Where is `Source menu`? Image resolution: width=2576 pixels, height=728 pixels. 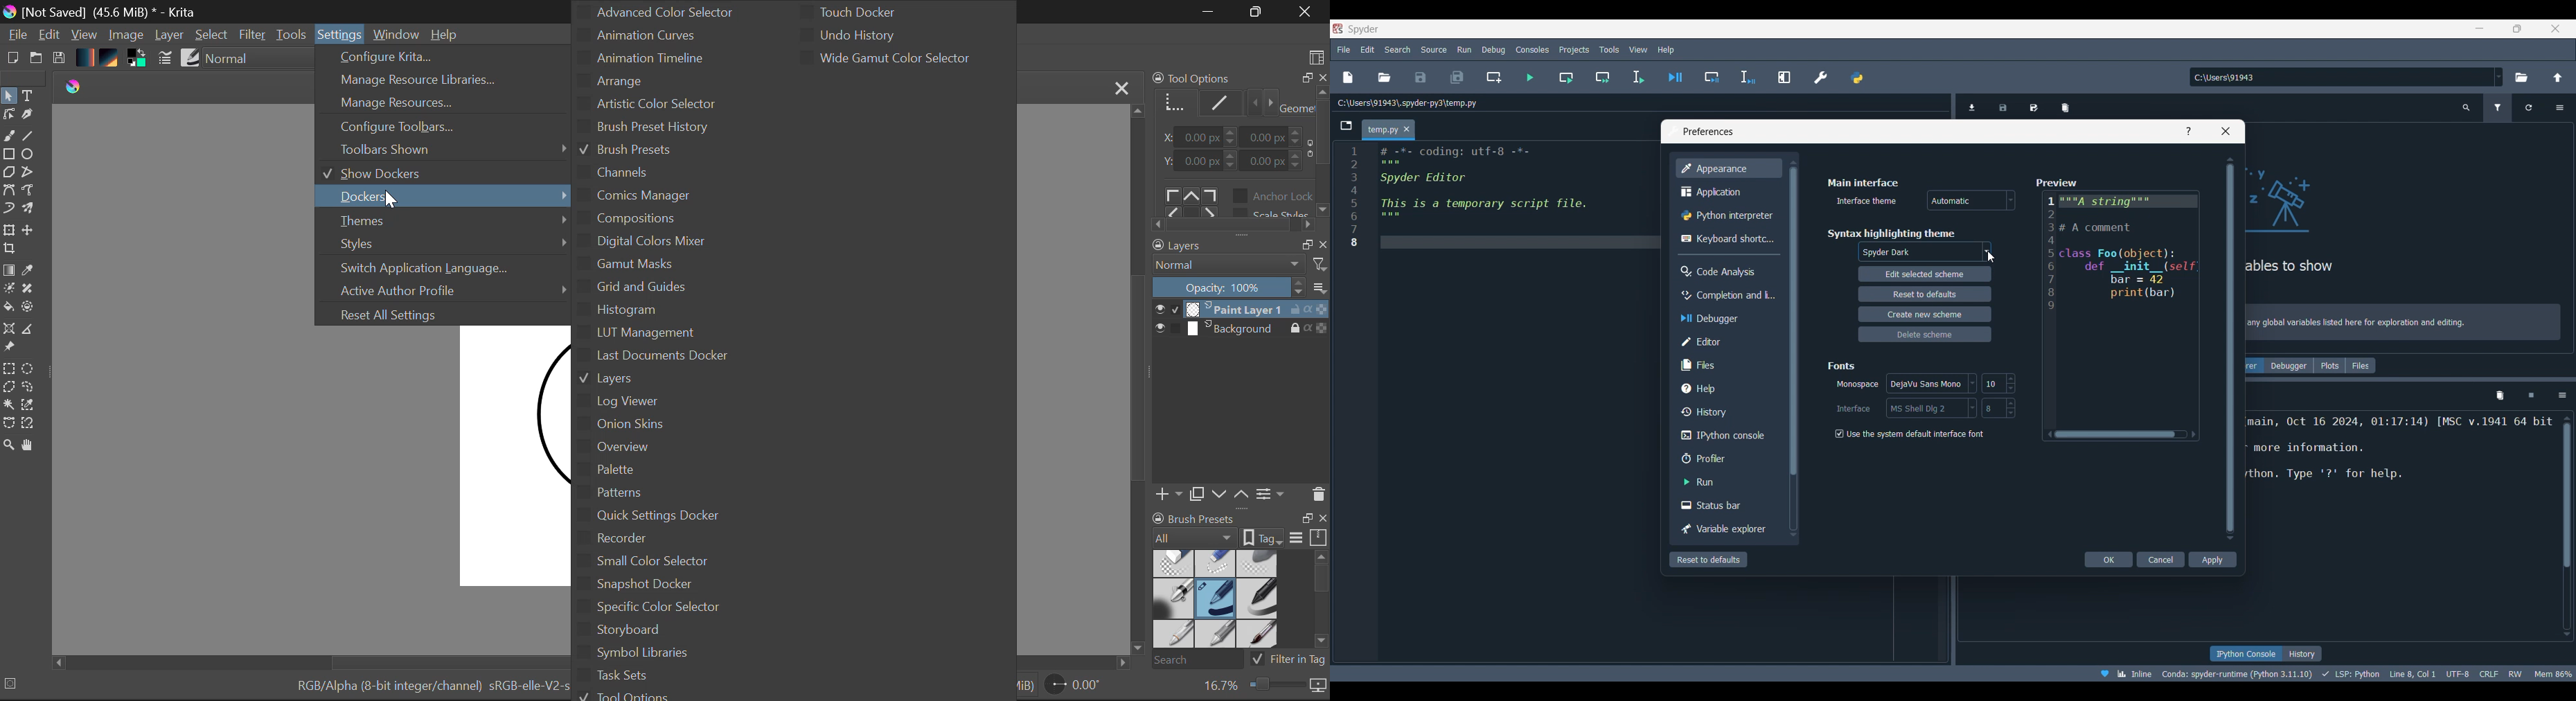 Source menu is located at coordinates (1434, 49).